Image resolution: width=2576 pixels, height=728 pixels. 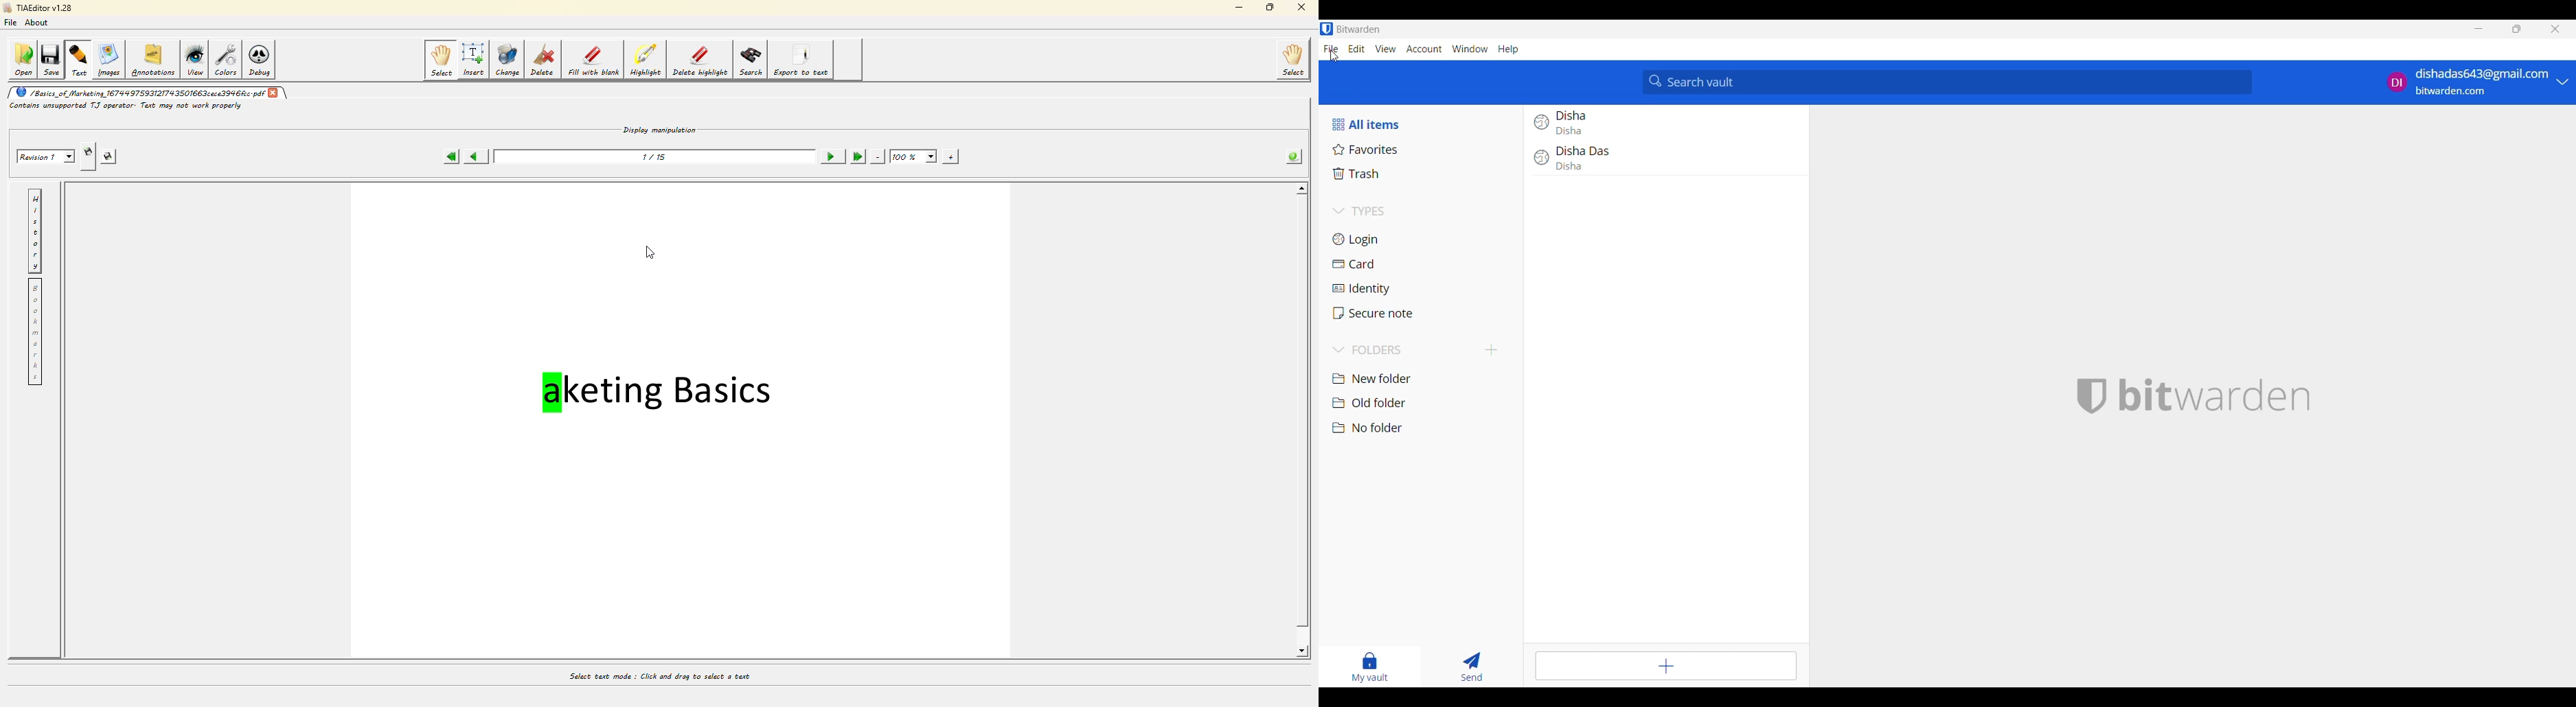 I want to click on select, so click(x=1291, y=61).